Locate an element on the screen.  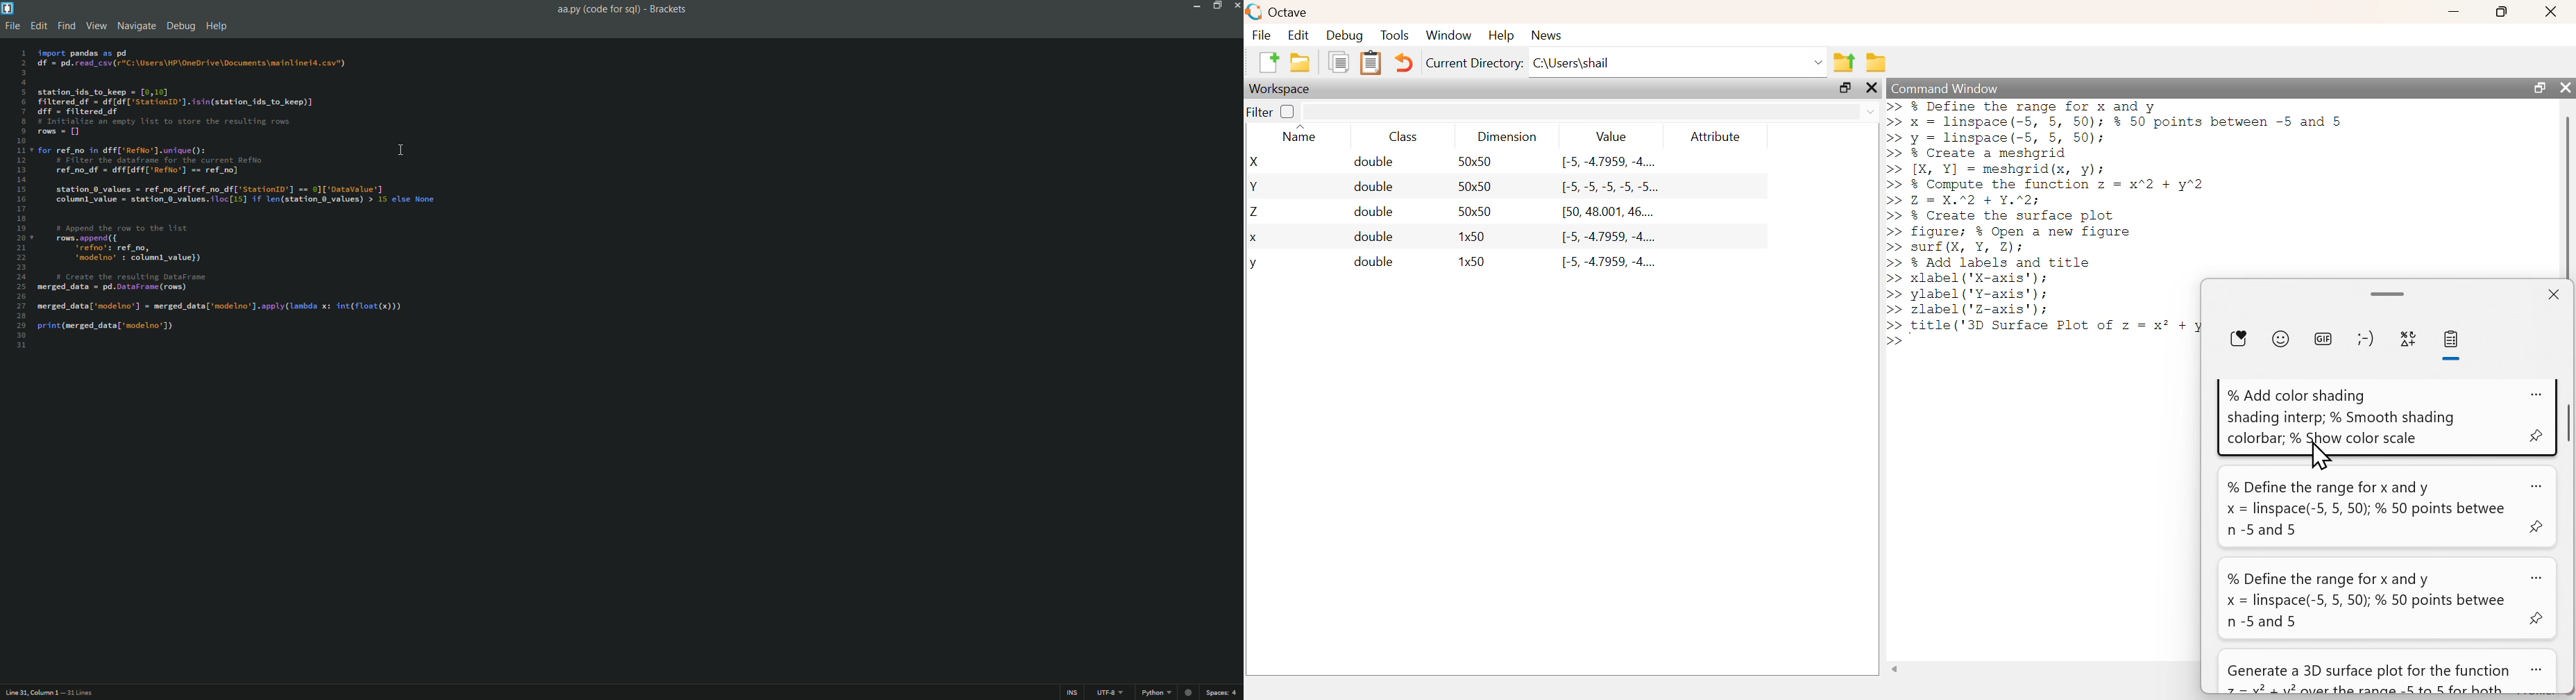
special character is located at coordinates (2409, 341).